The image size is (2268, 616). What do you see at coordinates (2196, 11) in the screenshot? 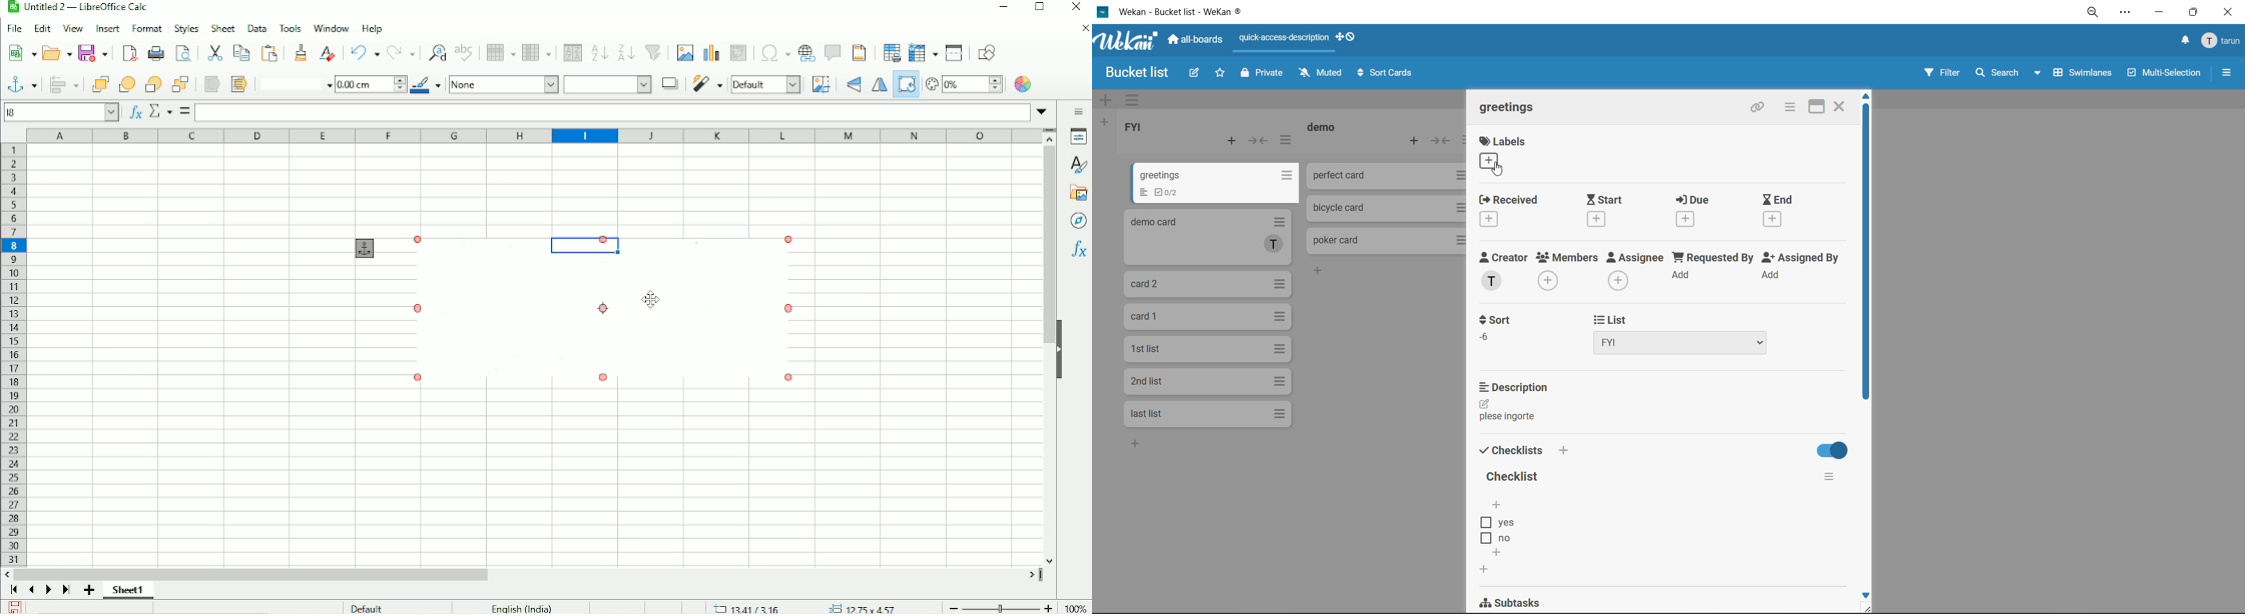
I see `maximize` at bounding box center [2196, 11].